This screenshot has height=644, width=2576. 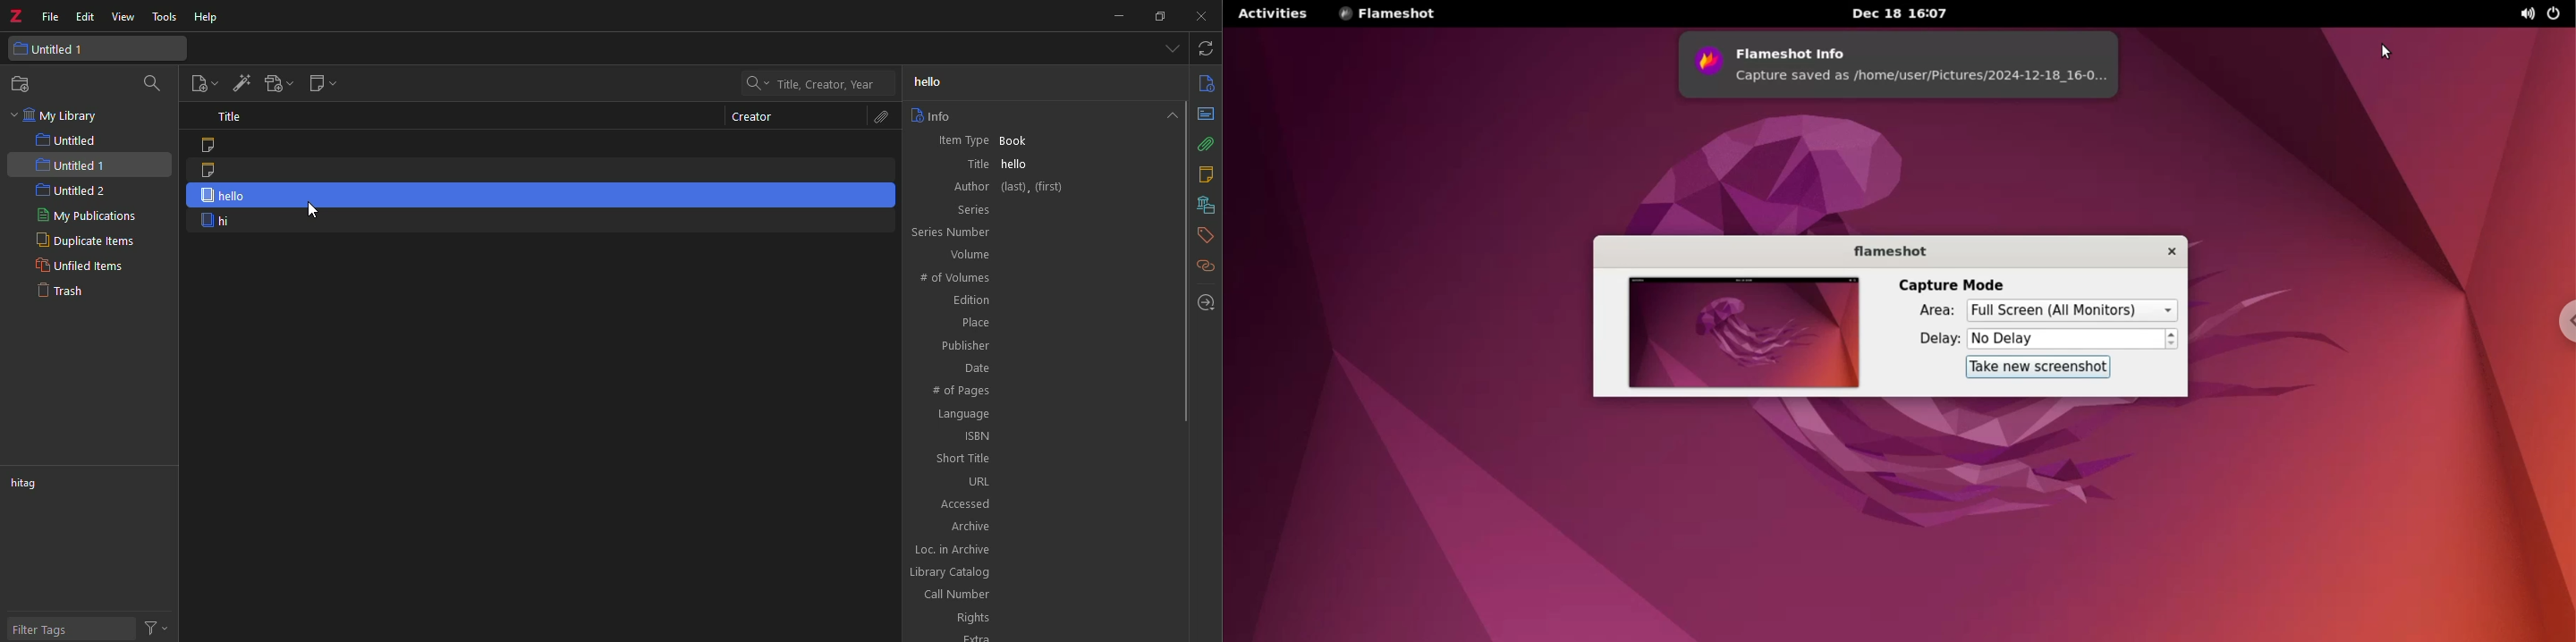 I want to click on tags, so click(x=1204, y=236).